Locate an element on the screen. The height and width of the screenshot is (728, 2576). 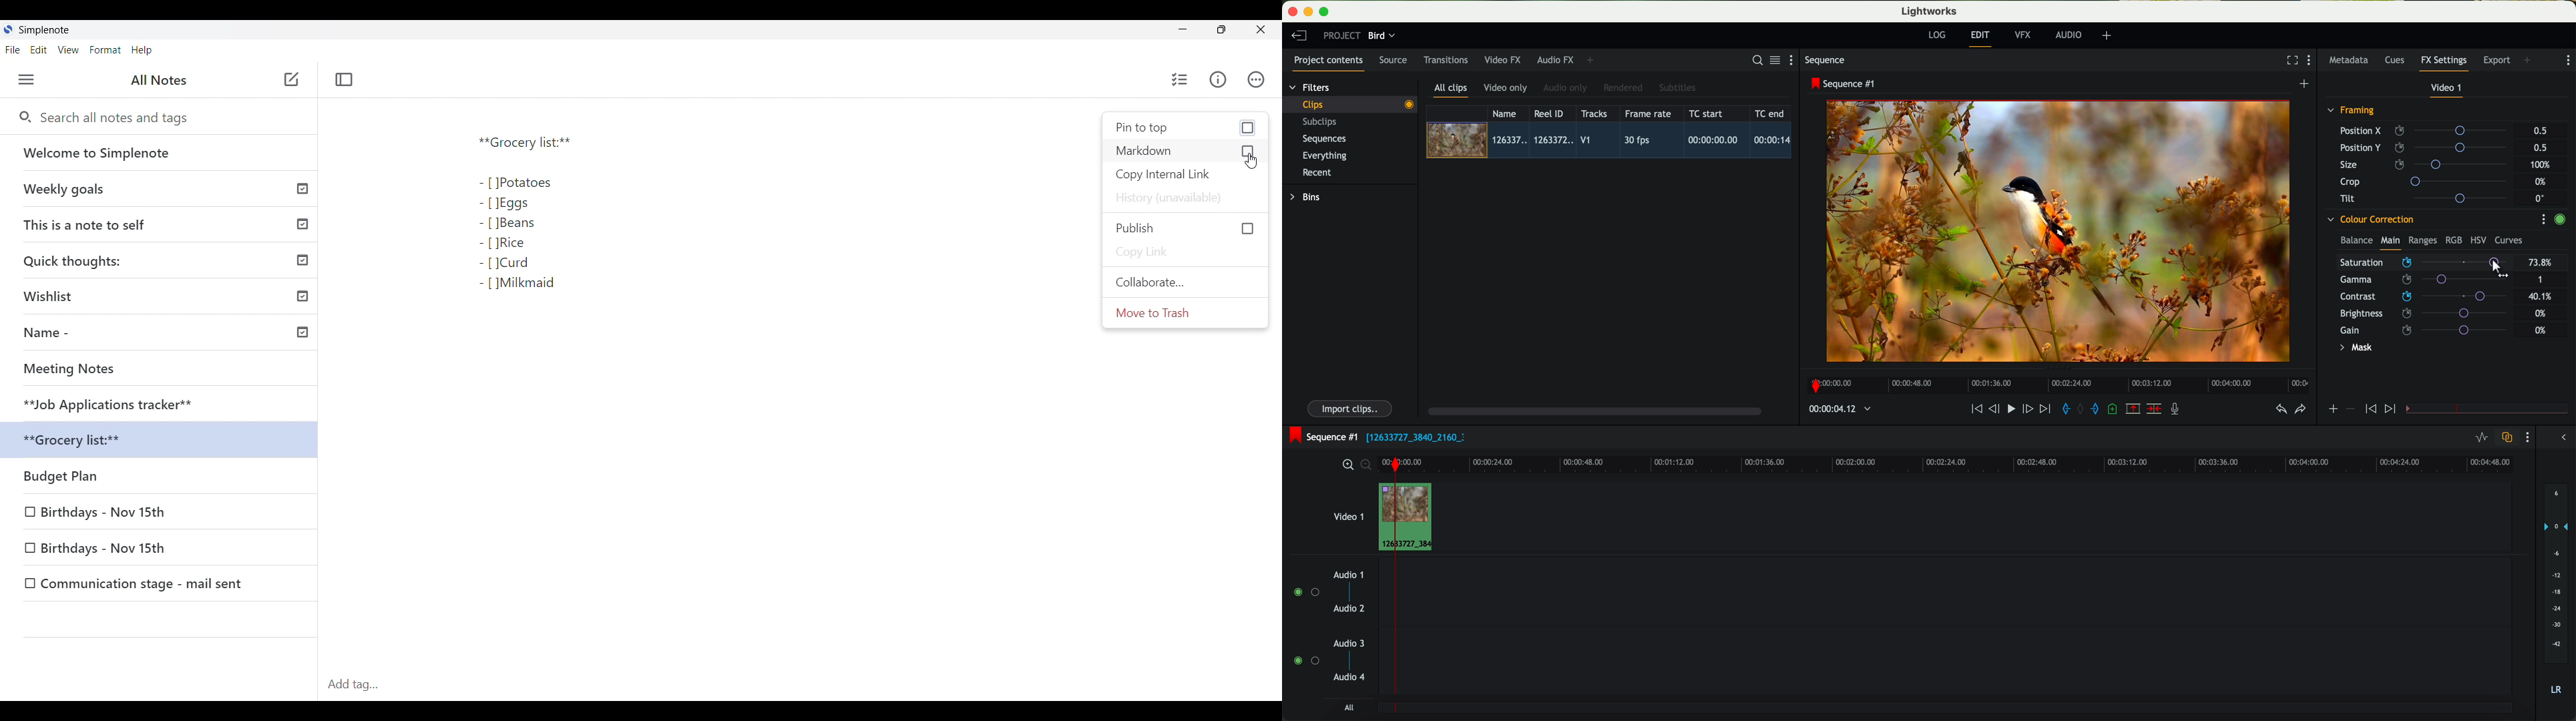
**Grocery list:** is located at coordinates (164, 442).